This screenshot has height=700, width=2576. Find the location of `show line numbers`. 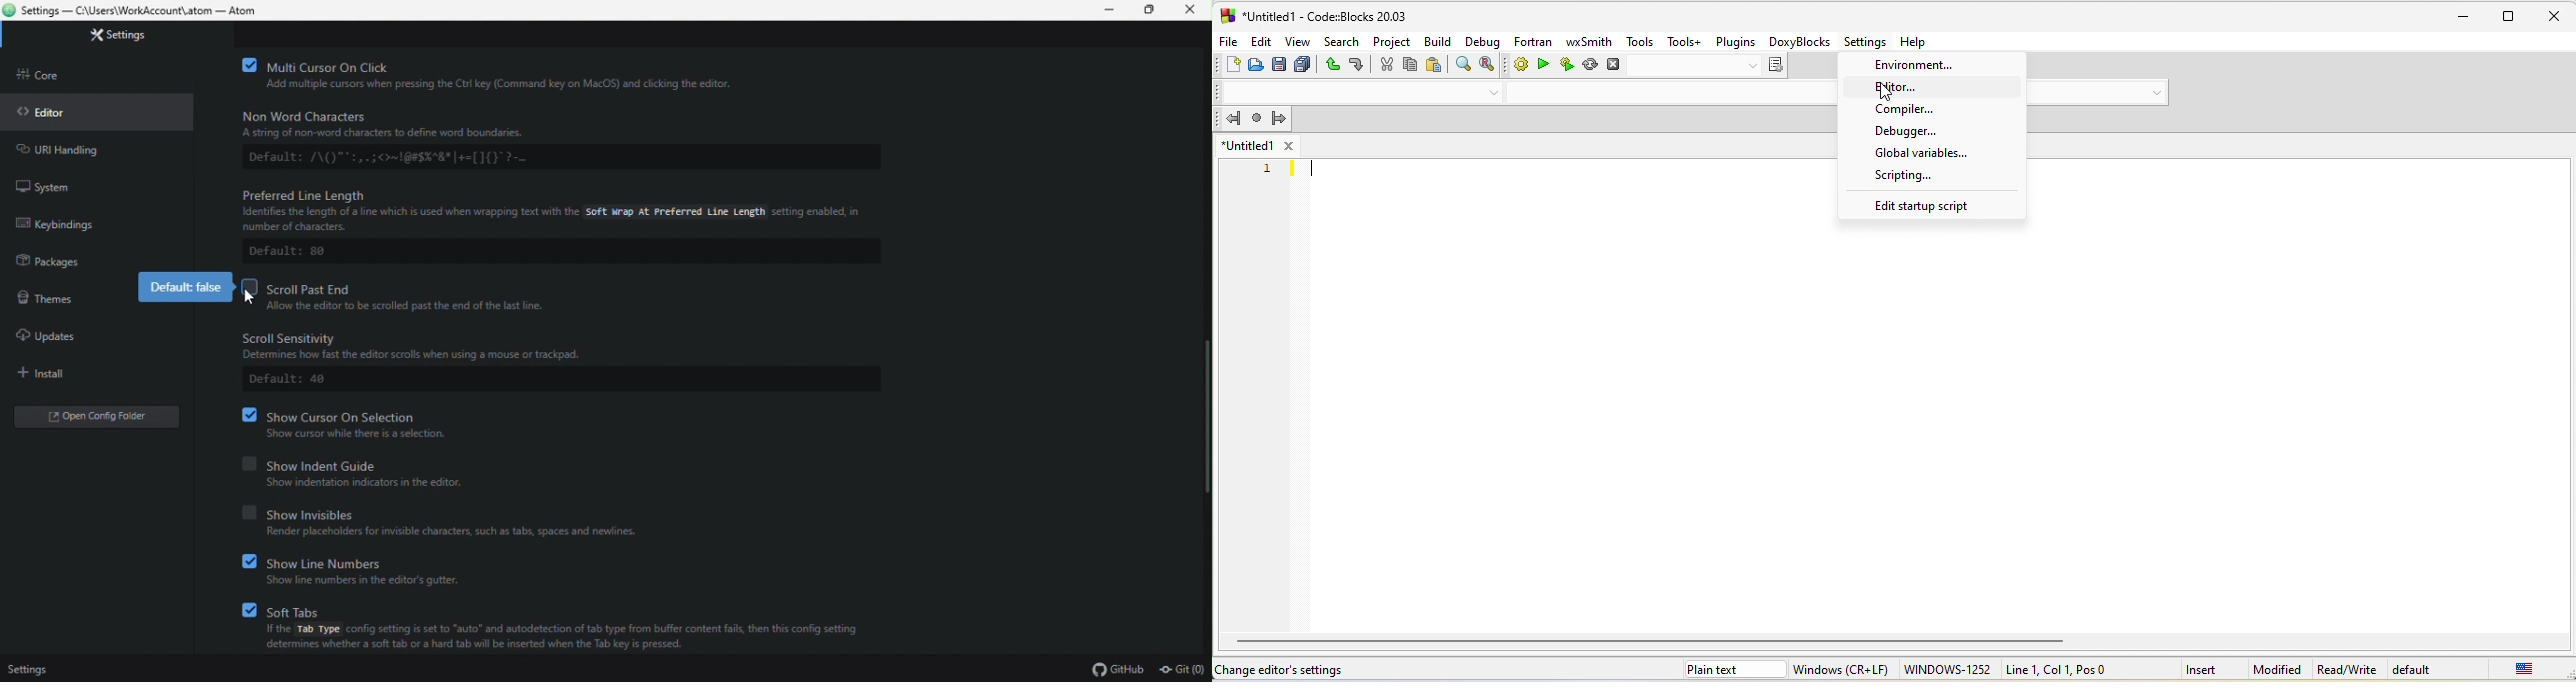

show line numbers is located at coordinates (370, 561).